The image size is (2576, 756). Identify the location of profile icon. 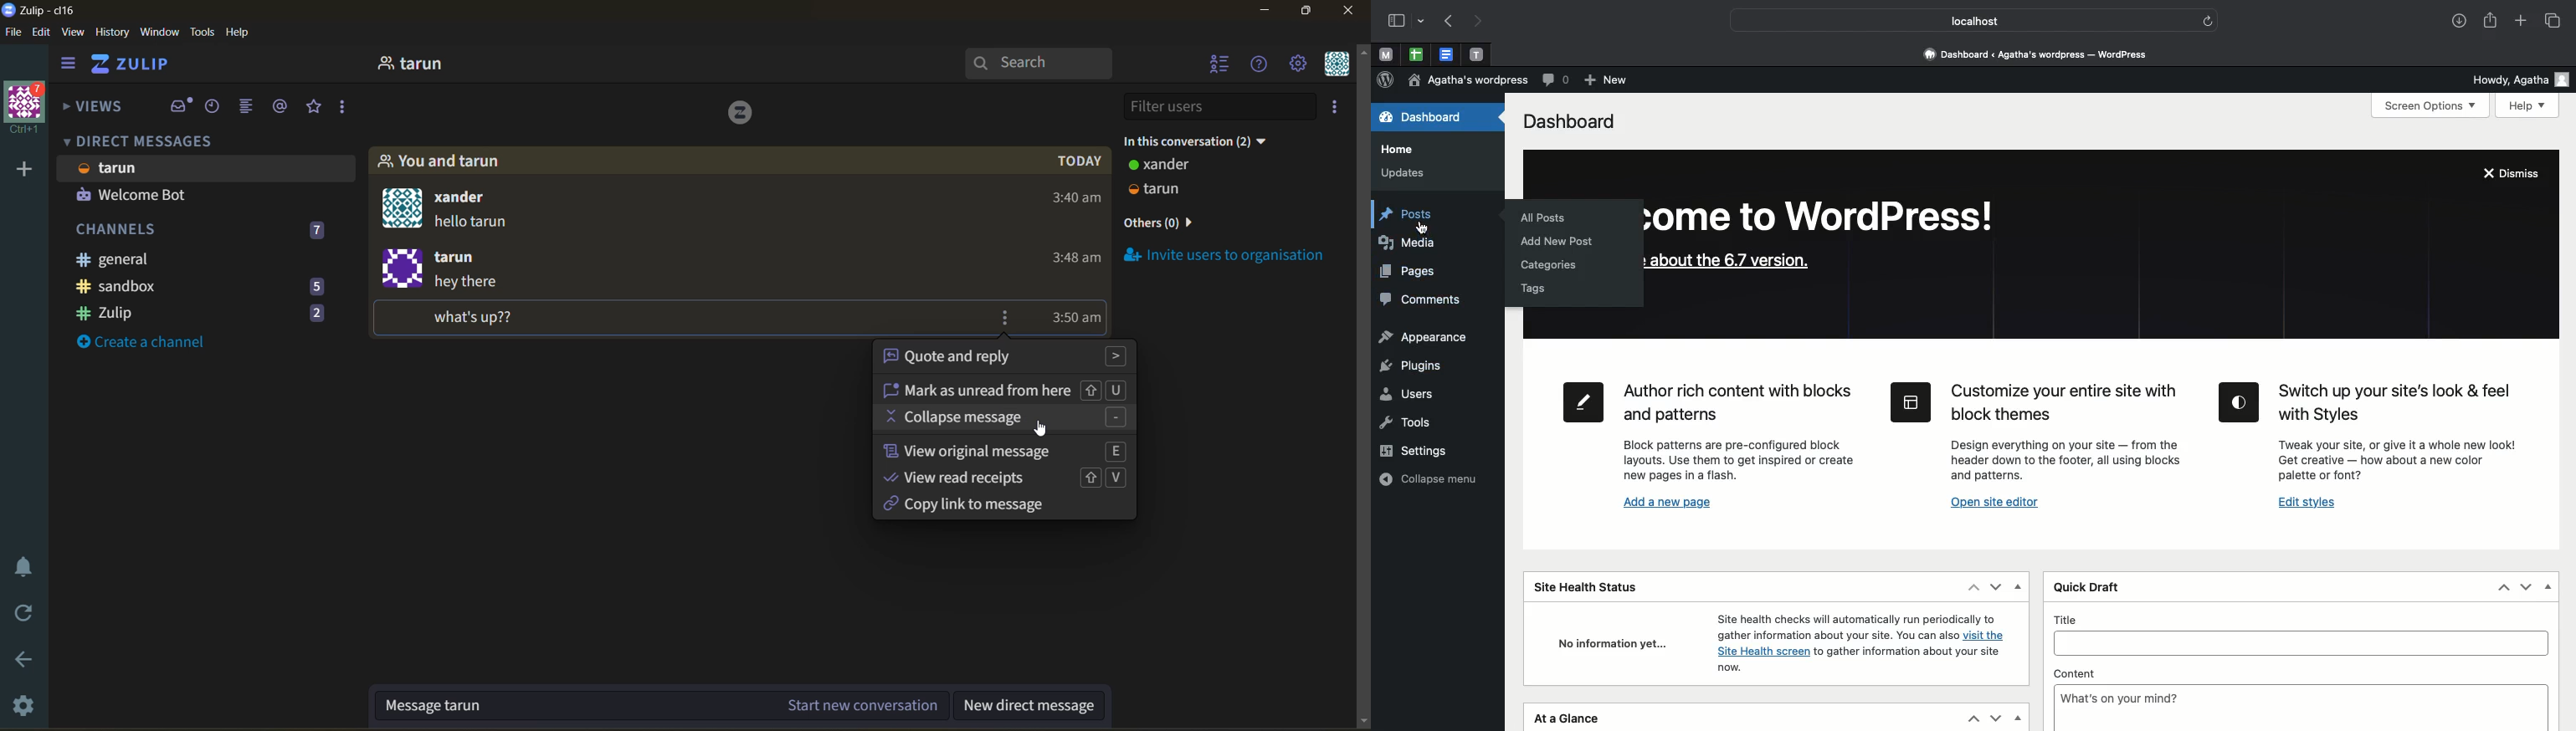
(404, 207).